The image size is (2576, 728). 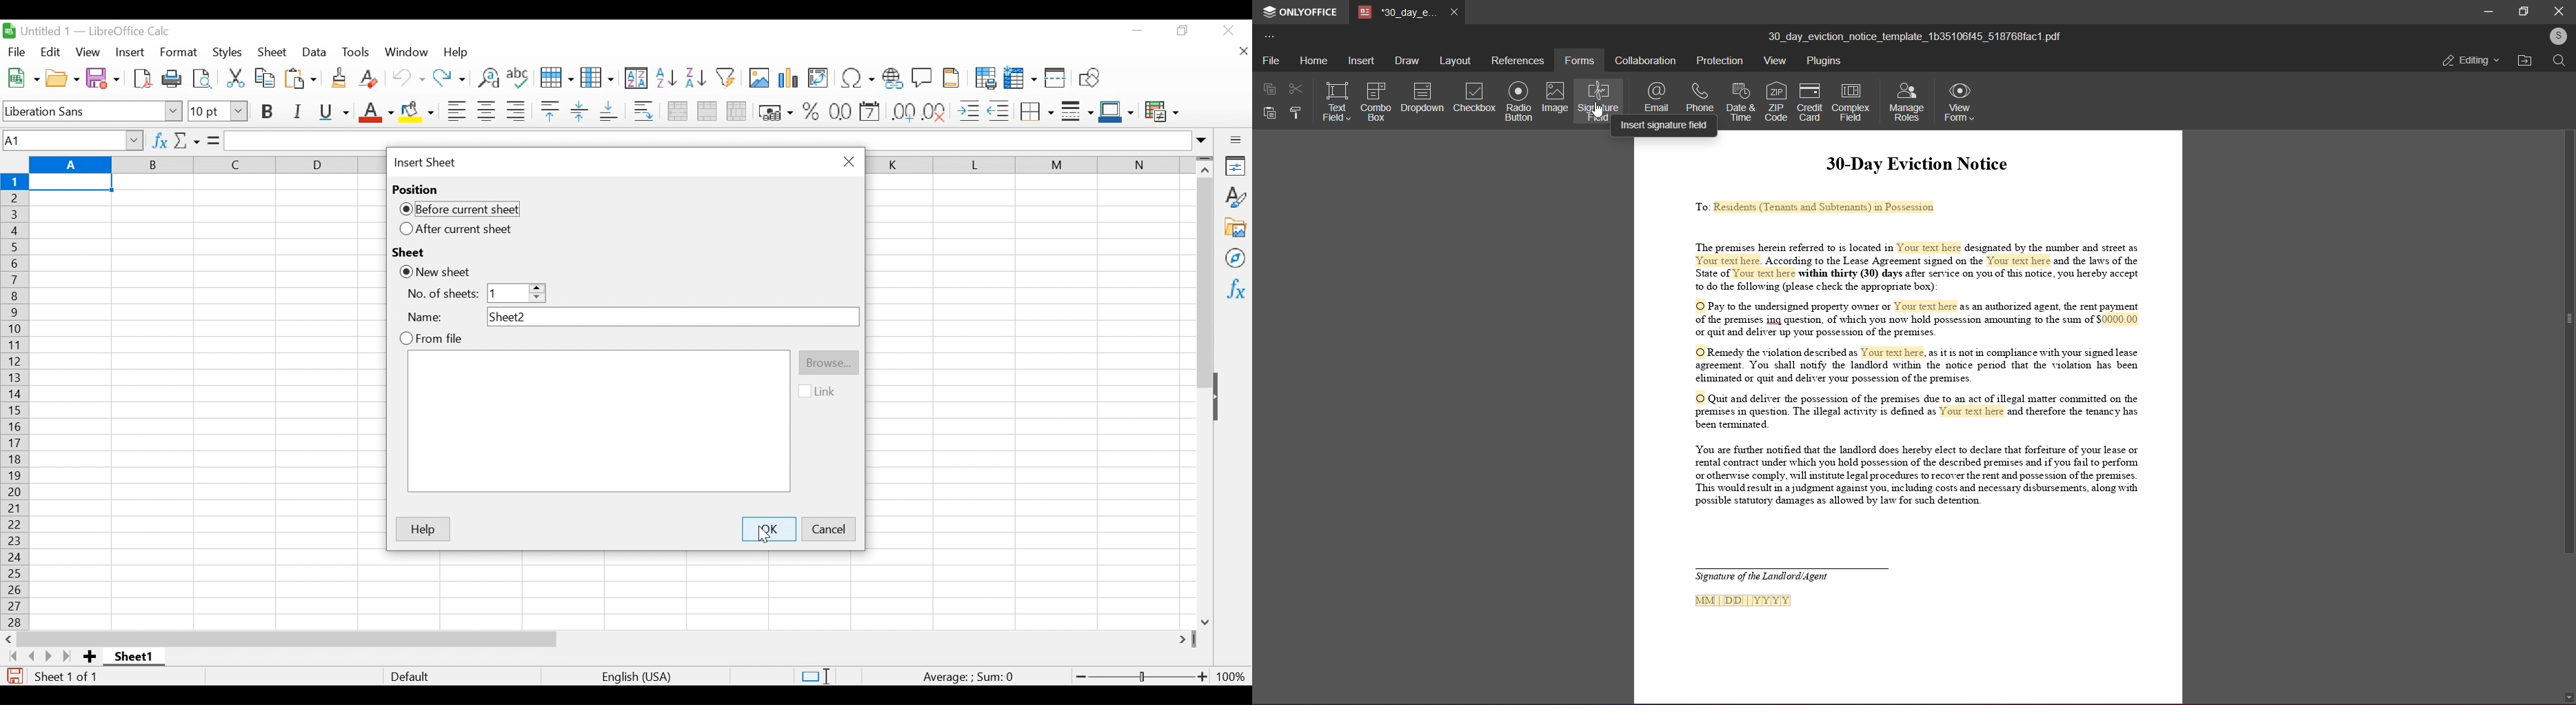 What do you see at coordinates (1519, 101) in the screenshot?
I see `radio button` at bounding box center [1519, 101].